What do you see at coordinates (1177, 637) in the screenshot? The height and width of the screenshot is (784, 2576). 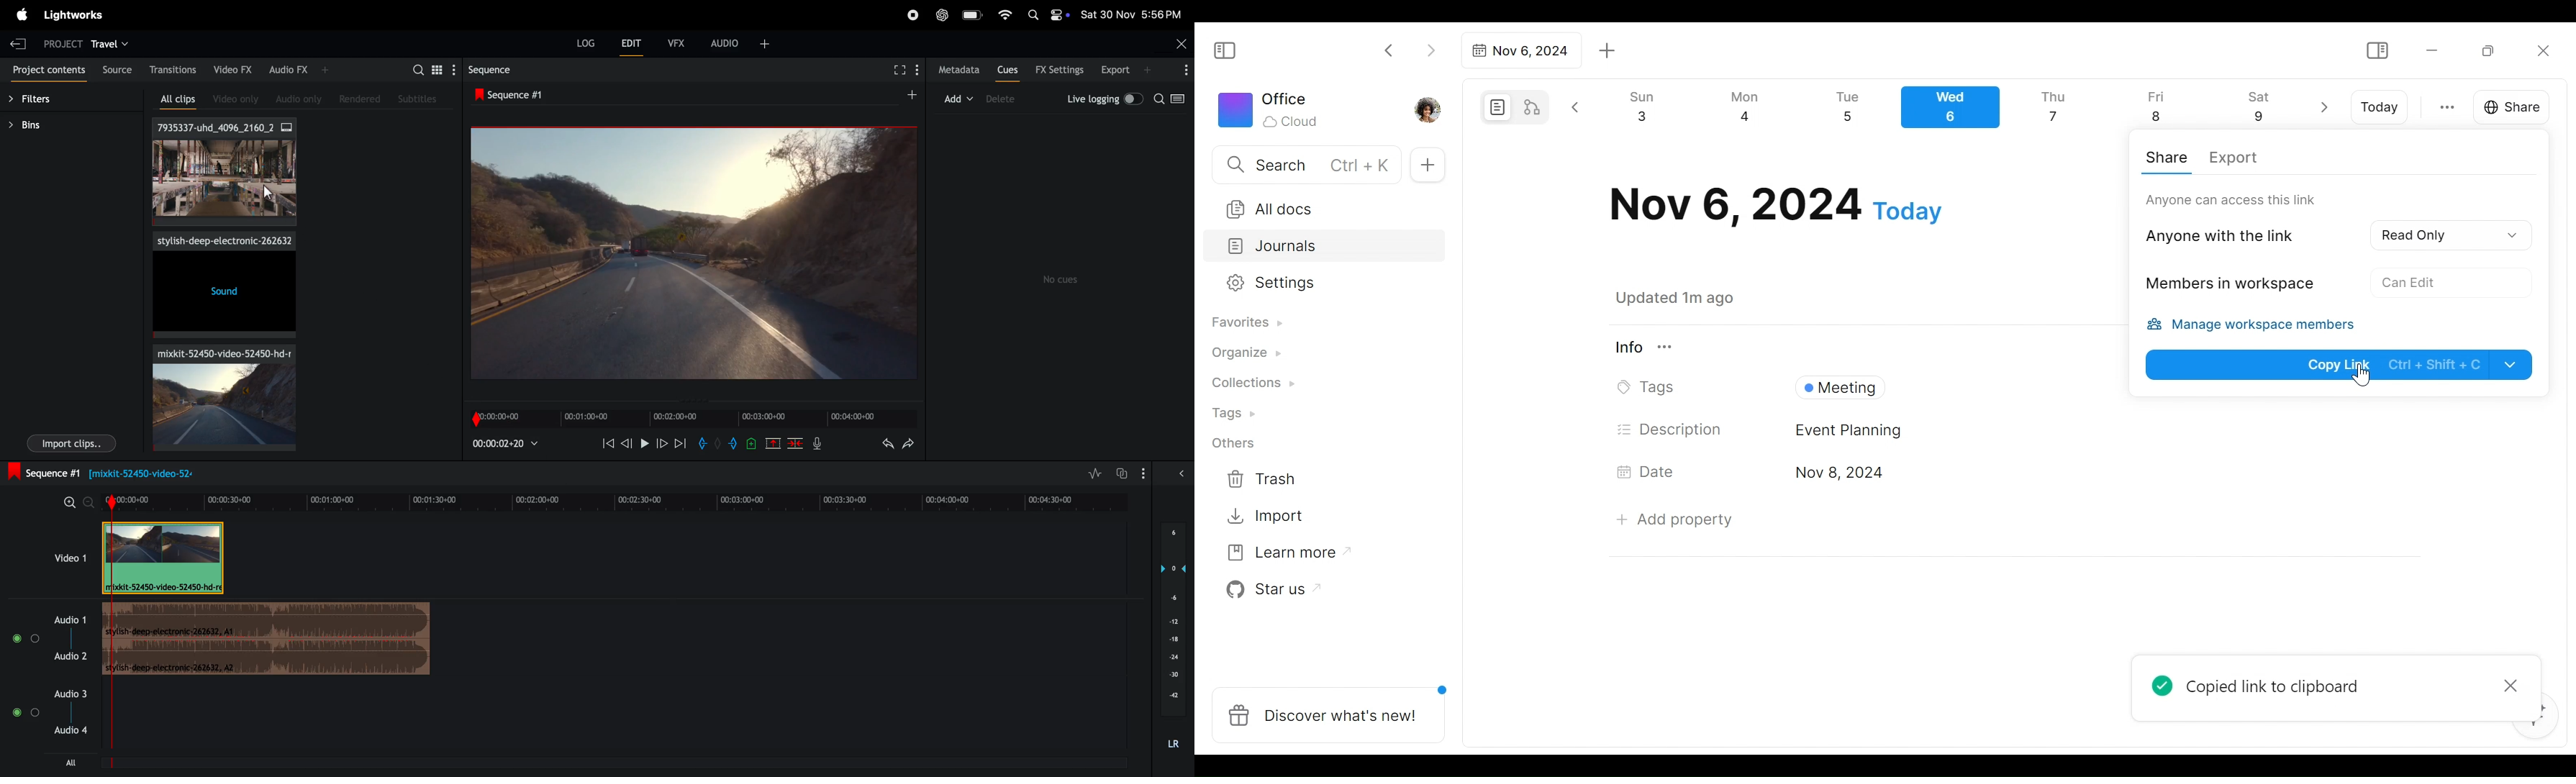 I see `audio pitch` at bounding box center [1177, 637].